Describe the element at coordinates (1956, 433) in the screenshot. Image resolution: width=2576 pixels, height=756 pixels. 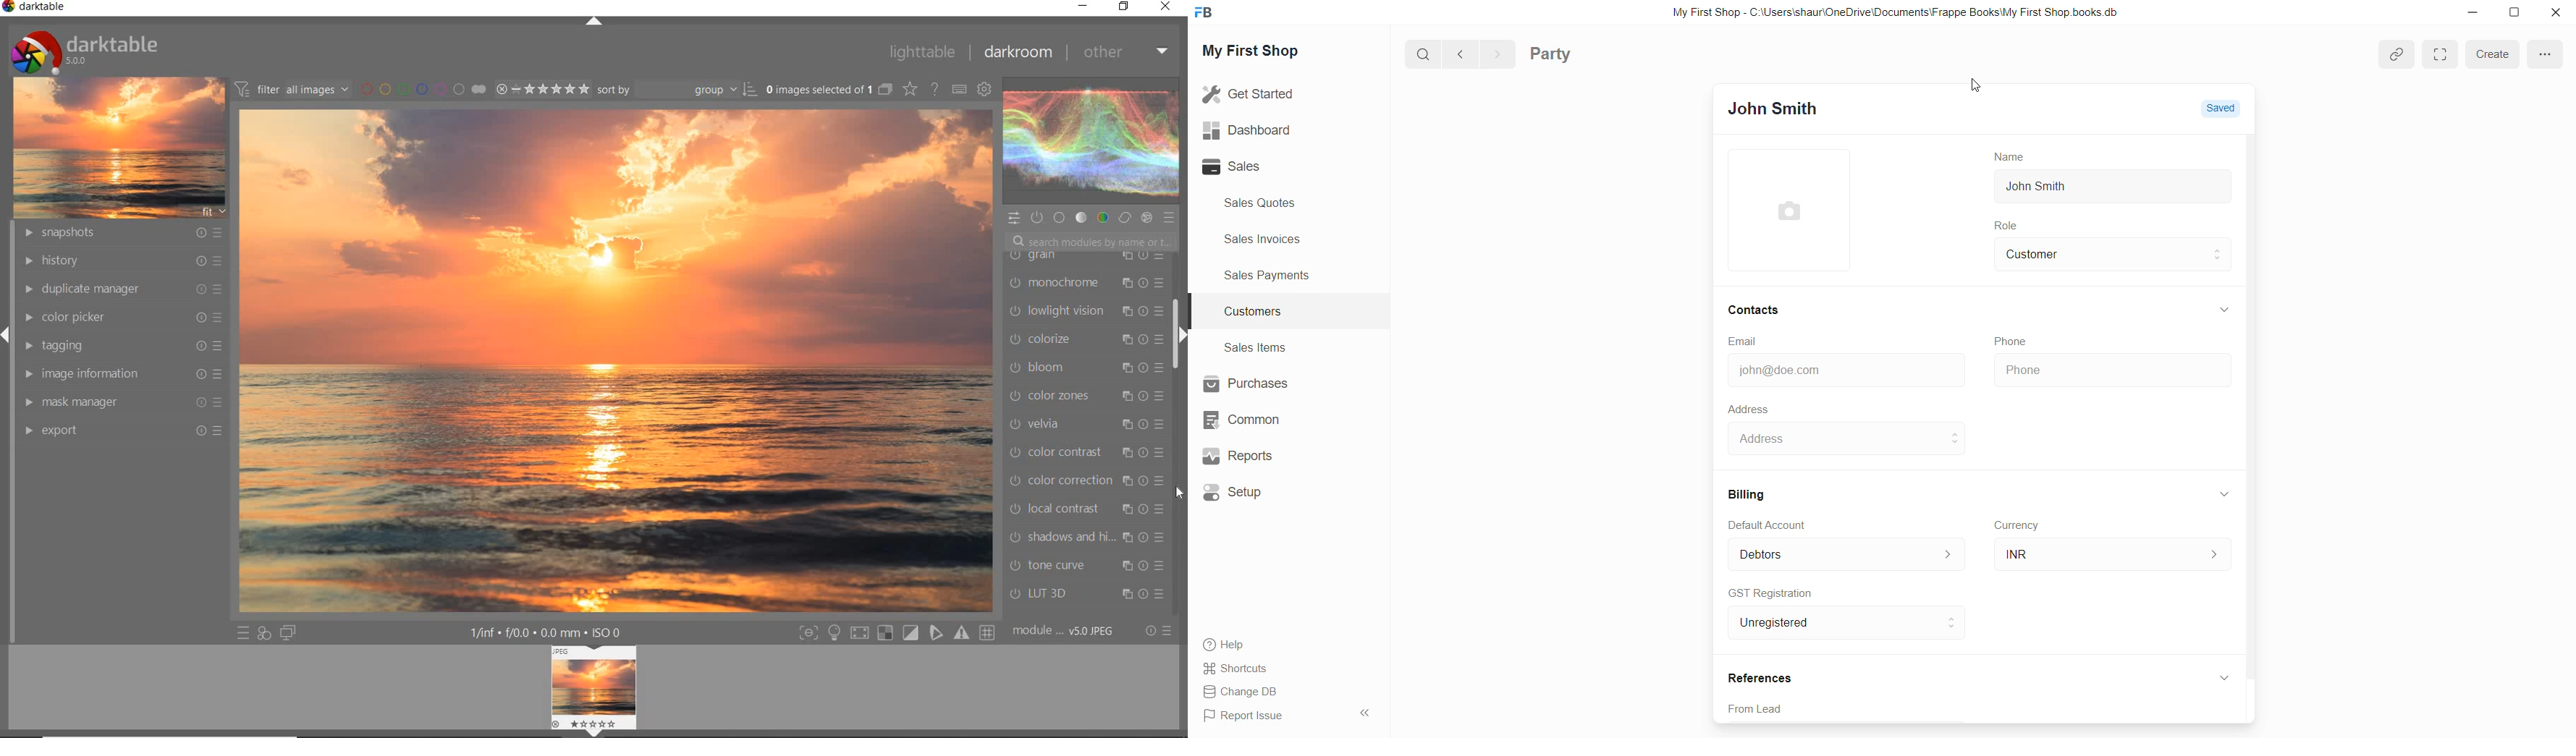
I see `move to above address` at that location.